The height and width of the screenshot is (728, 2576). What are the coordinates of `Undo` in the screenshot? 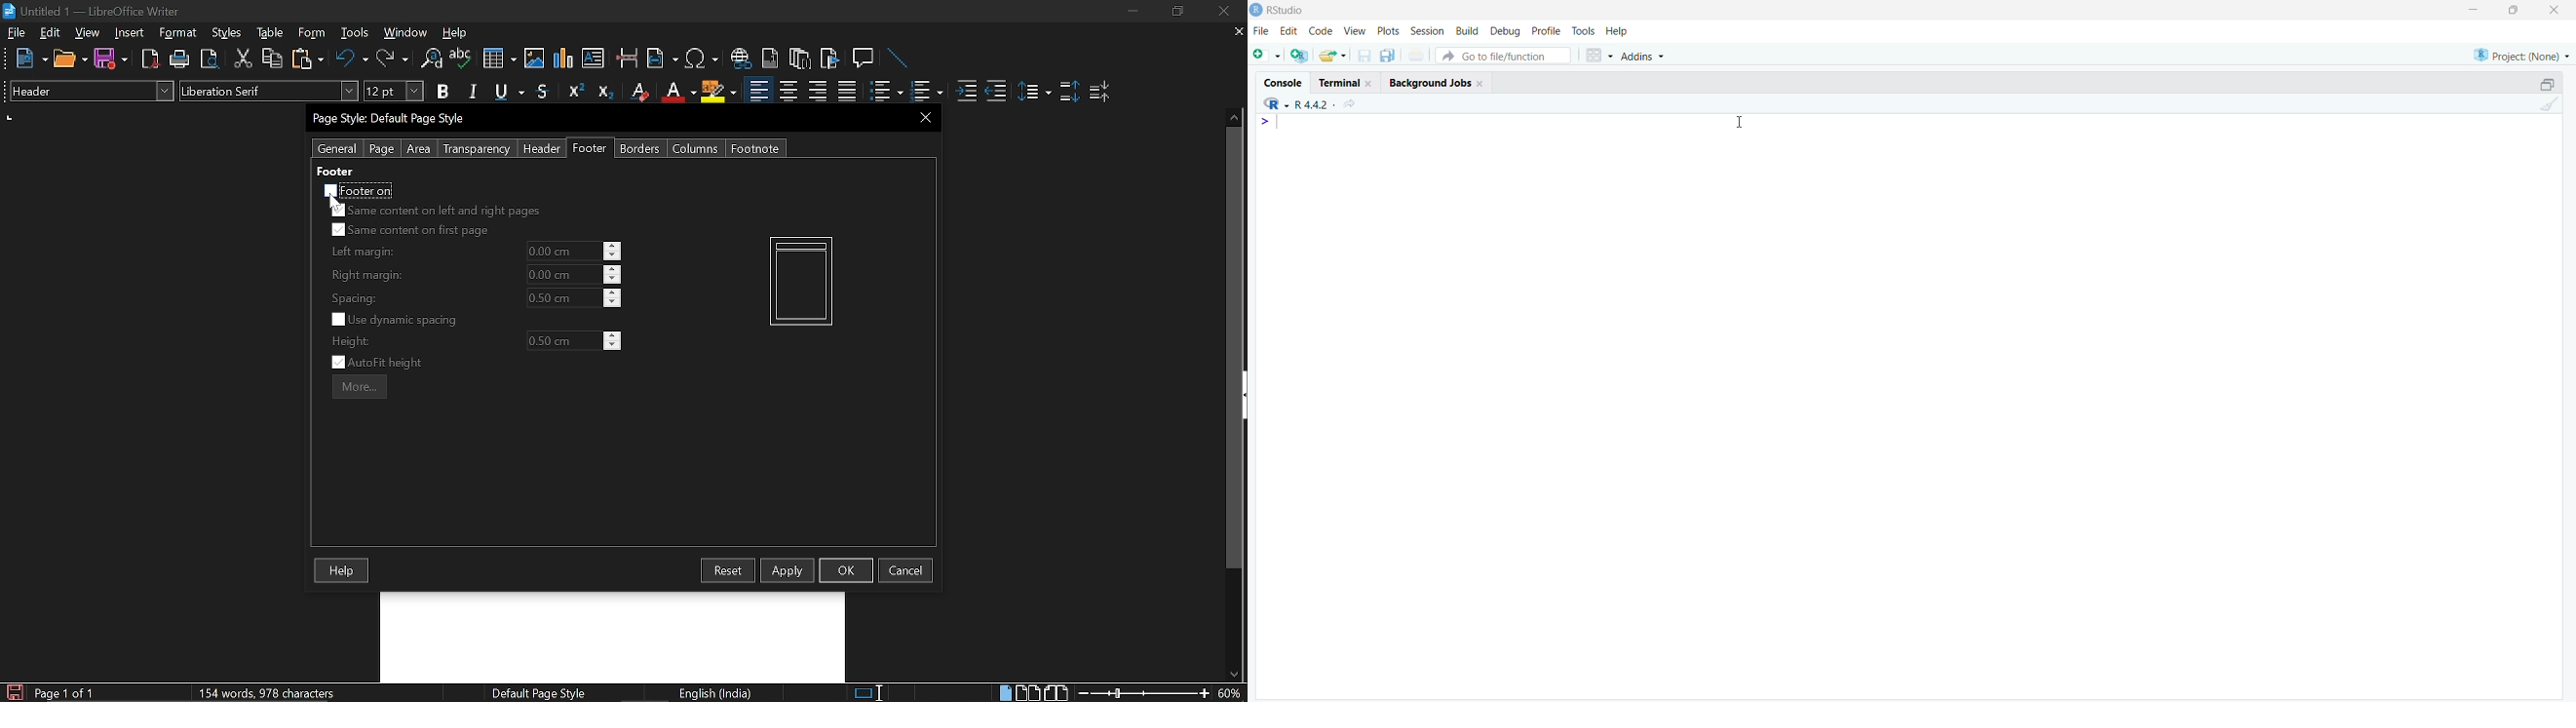 It's located at (353, 58).